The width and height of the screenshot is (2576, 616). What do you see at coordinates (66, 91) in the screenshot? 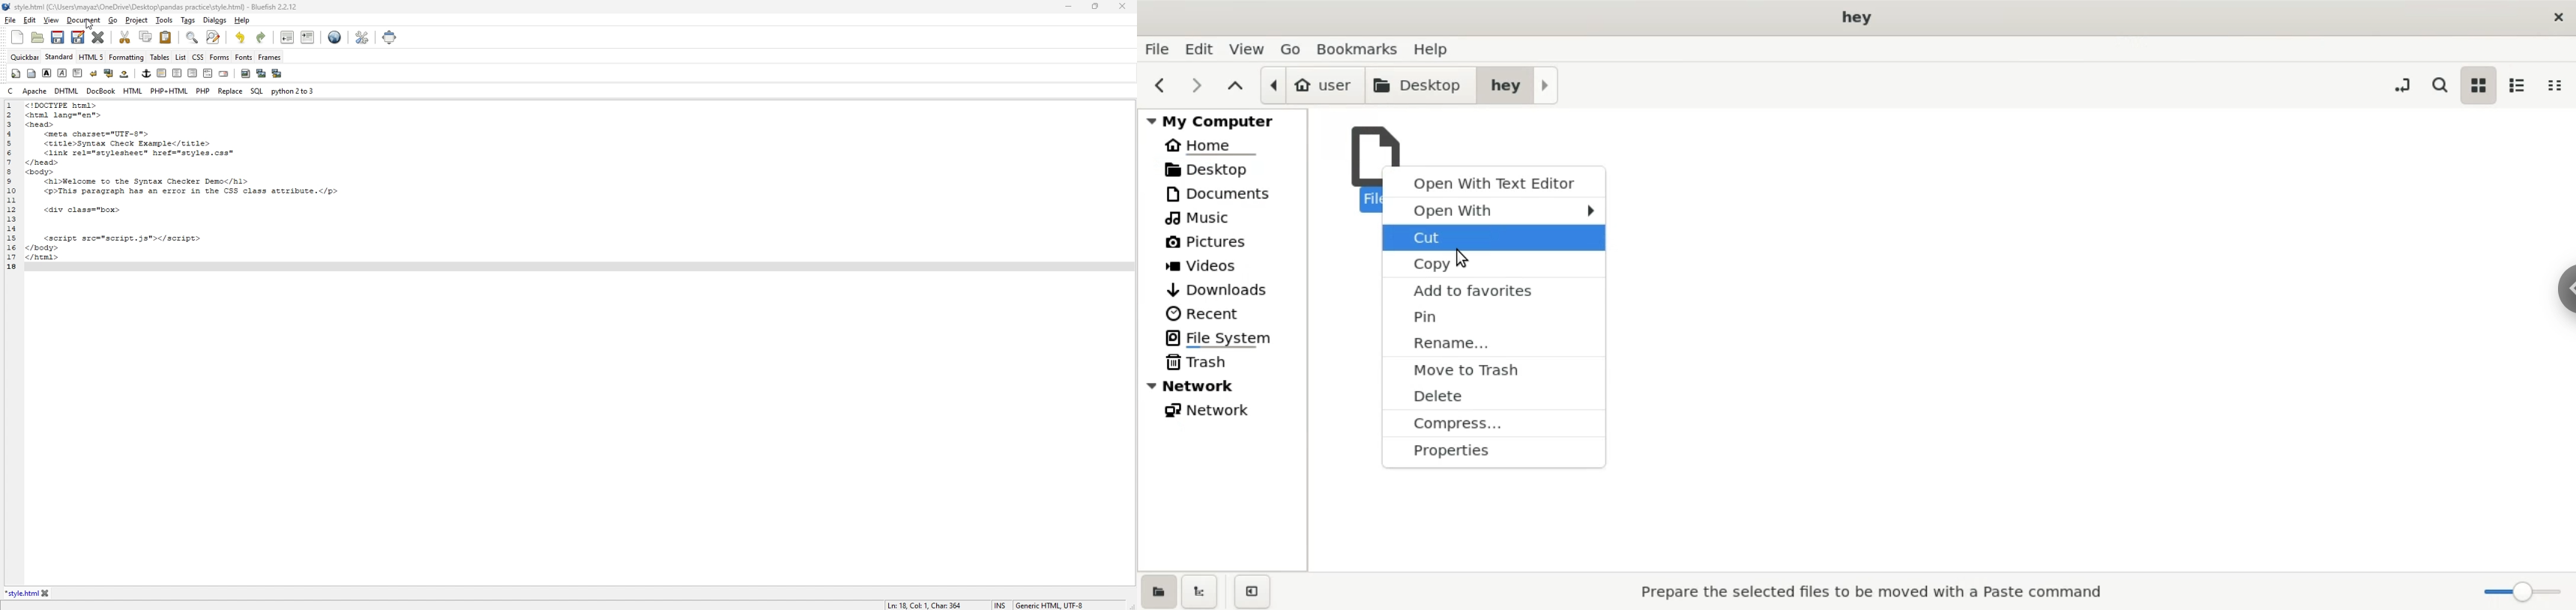
I see `dhtml` at bounding box center [66, 91].